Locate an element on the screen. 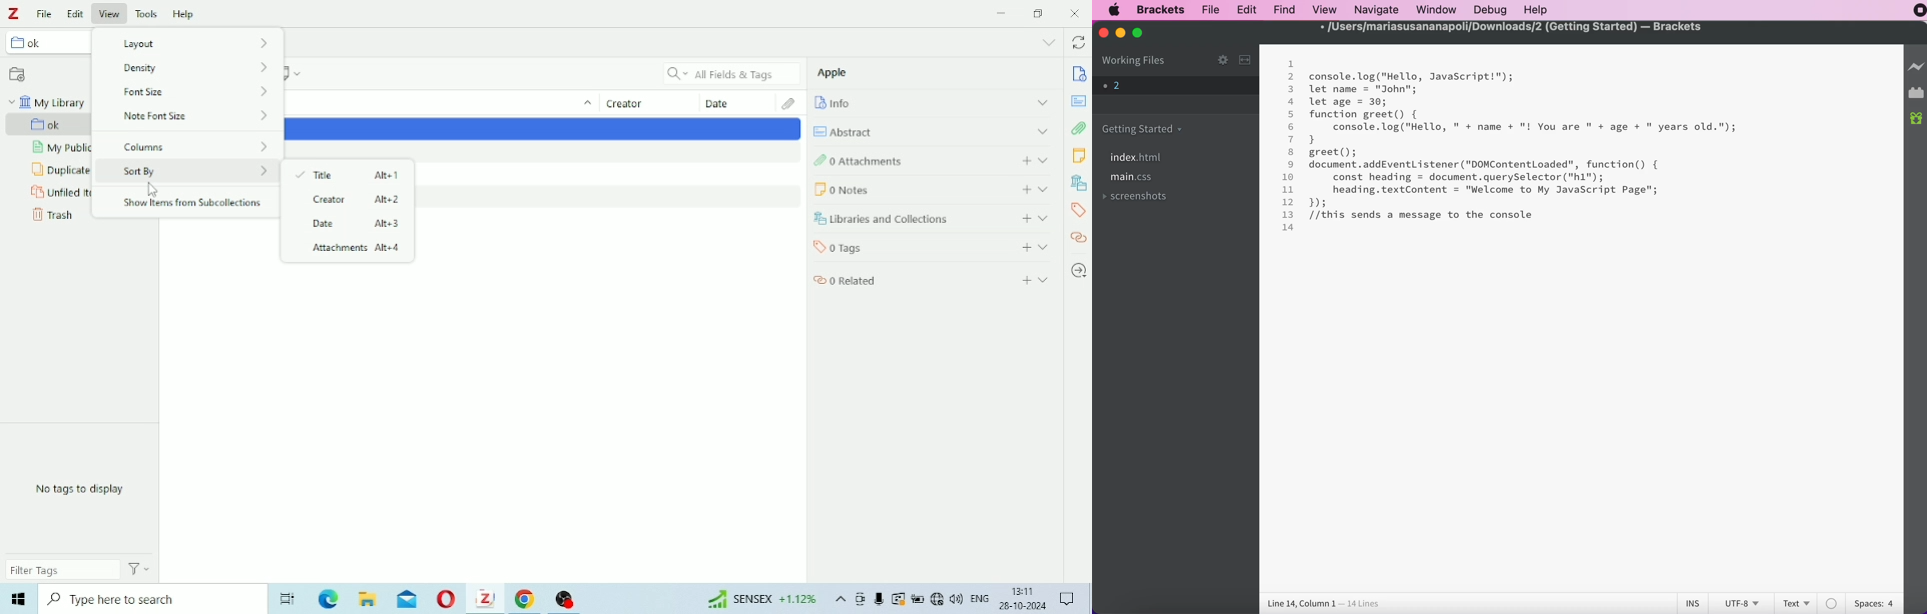  ok is located at coordinates (46, 44).